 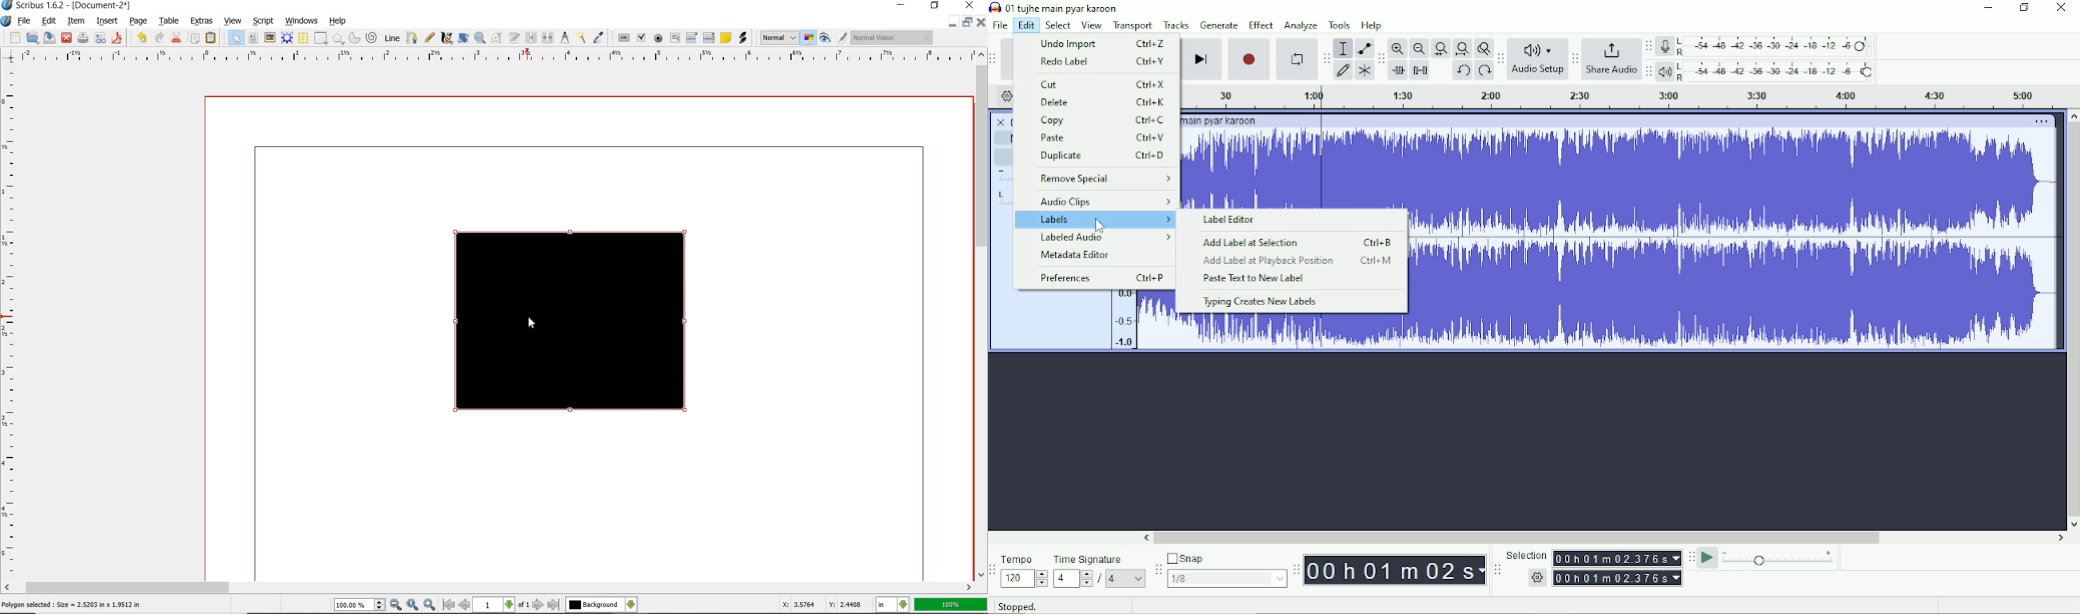 I want to click on ruler, so click(x=492, y=57).